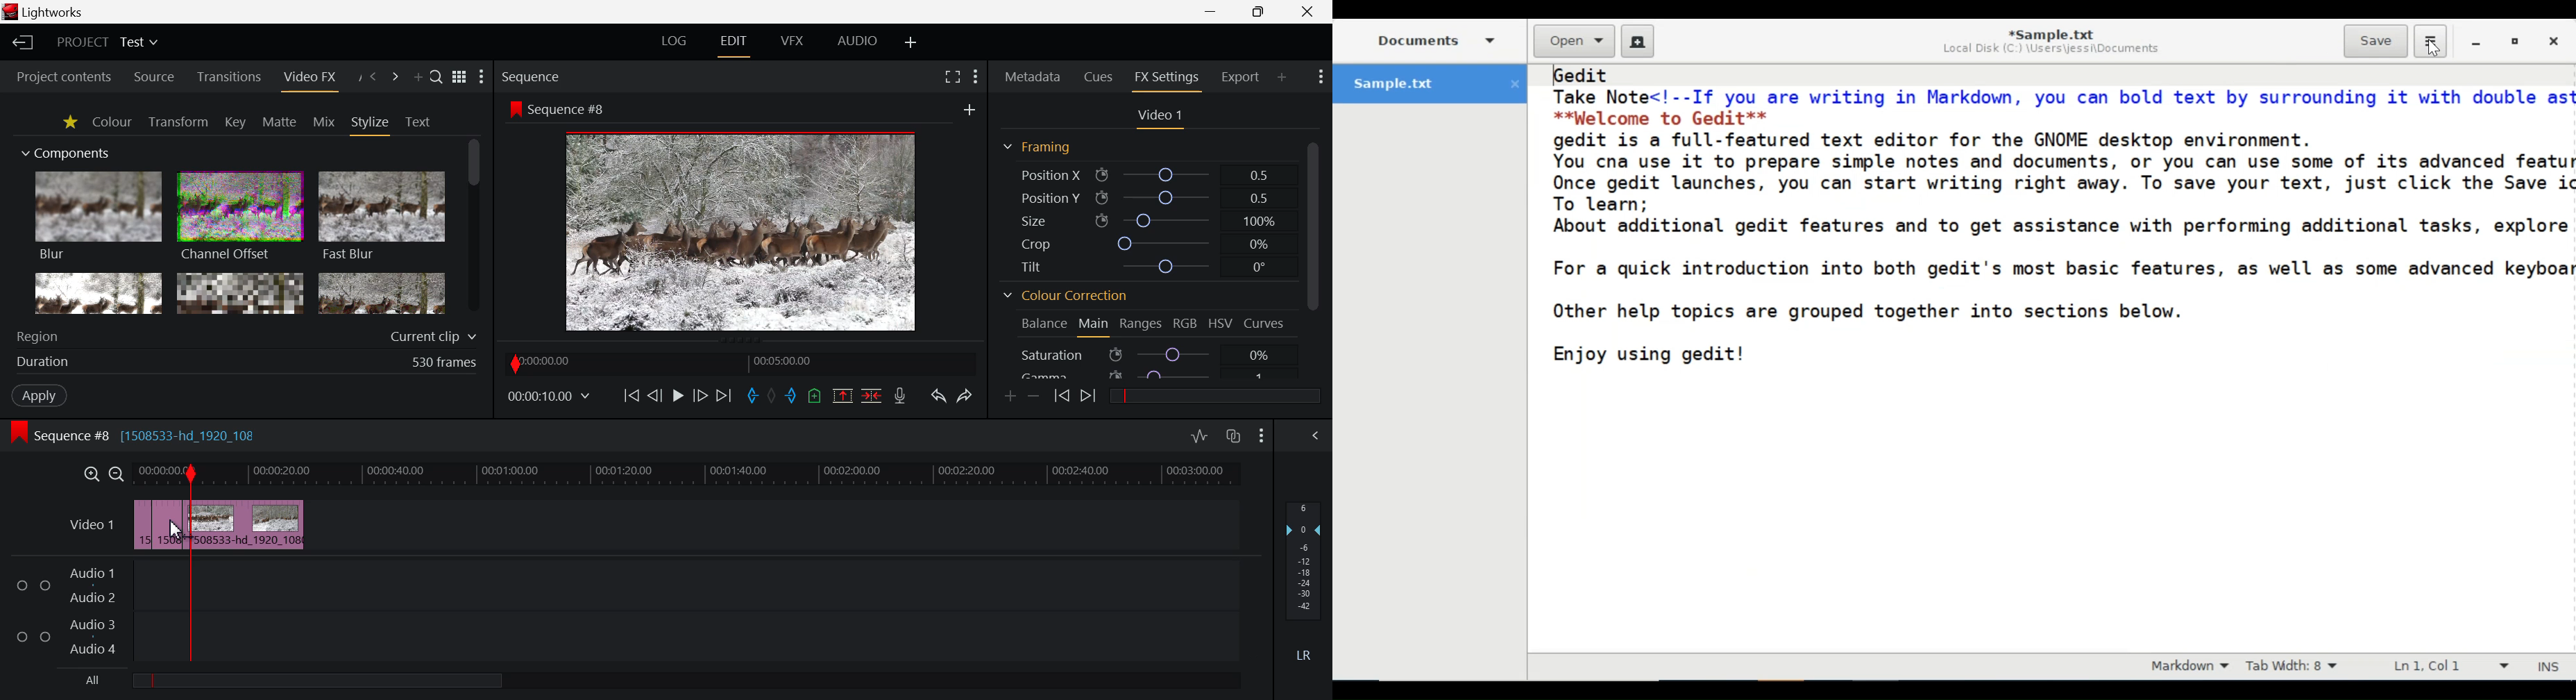 This screenshot has height=700, width=2576. I want to click on Position X, so click(1146, 174).